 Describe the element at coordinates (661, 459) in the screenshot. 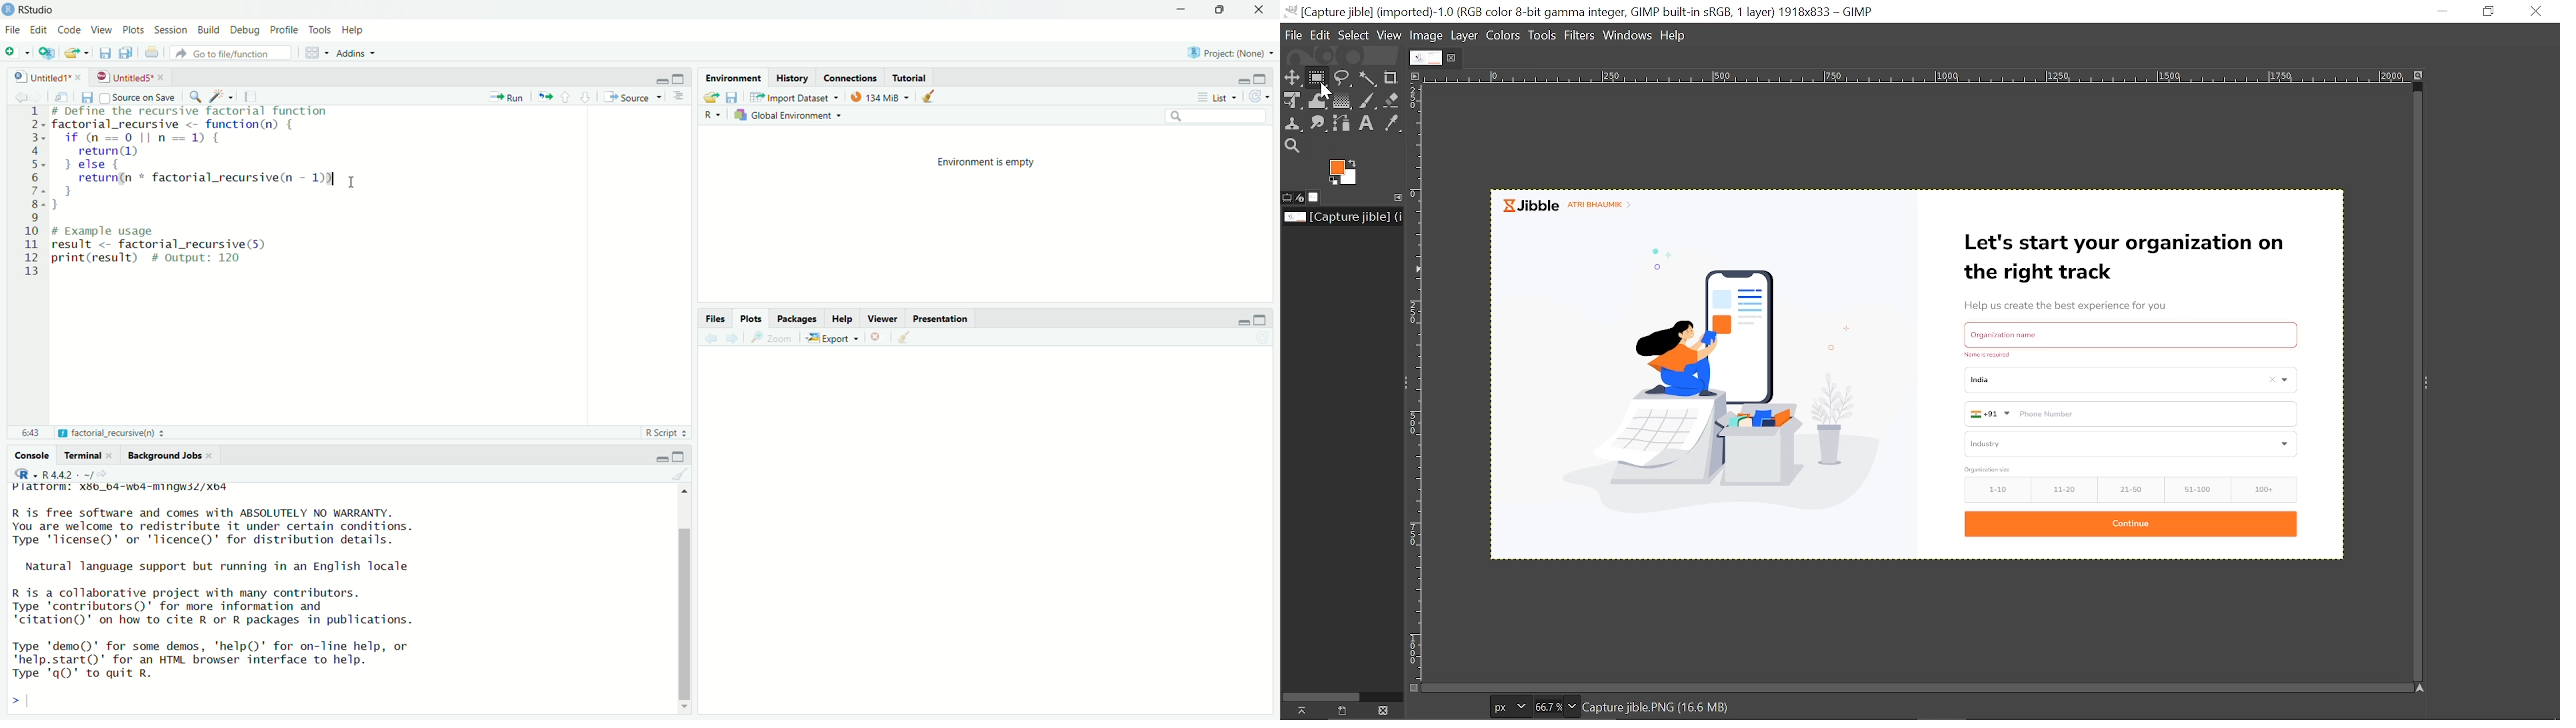

I see `Minimize` at that location.